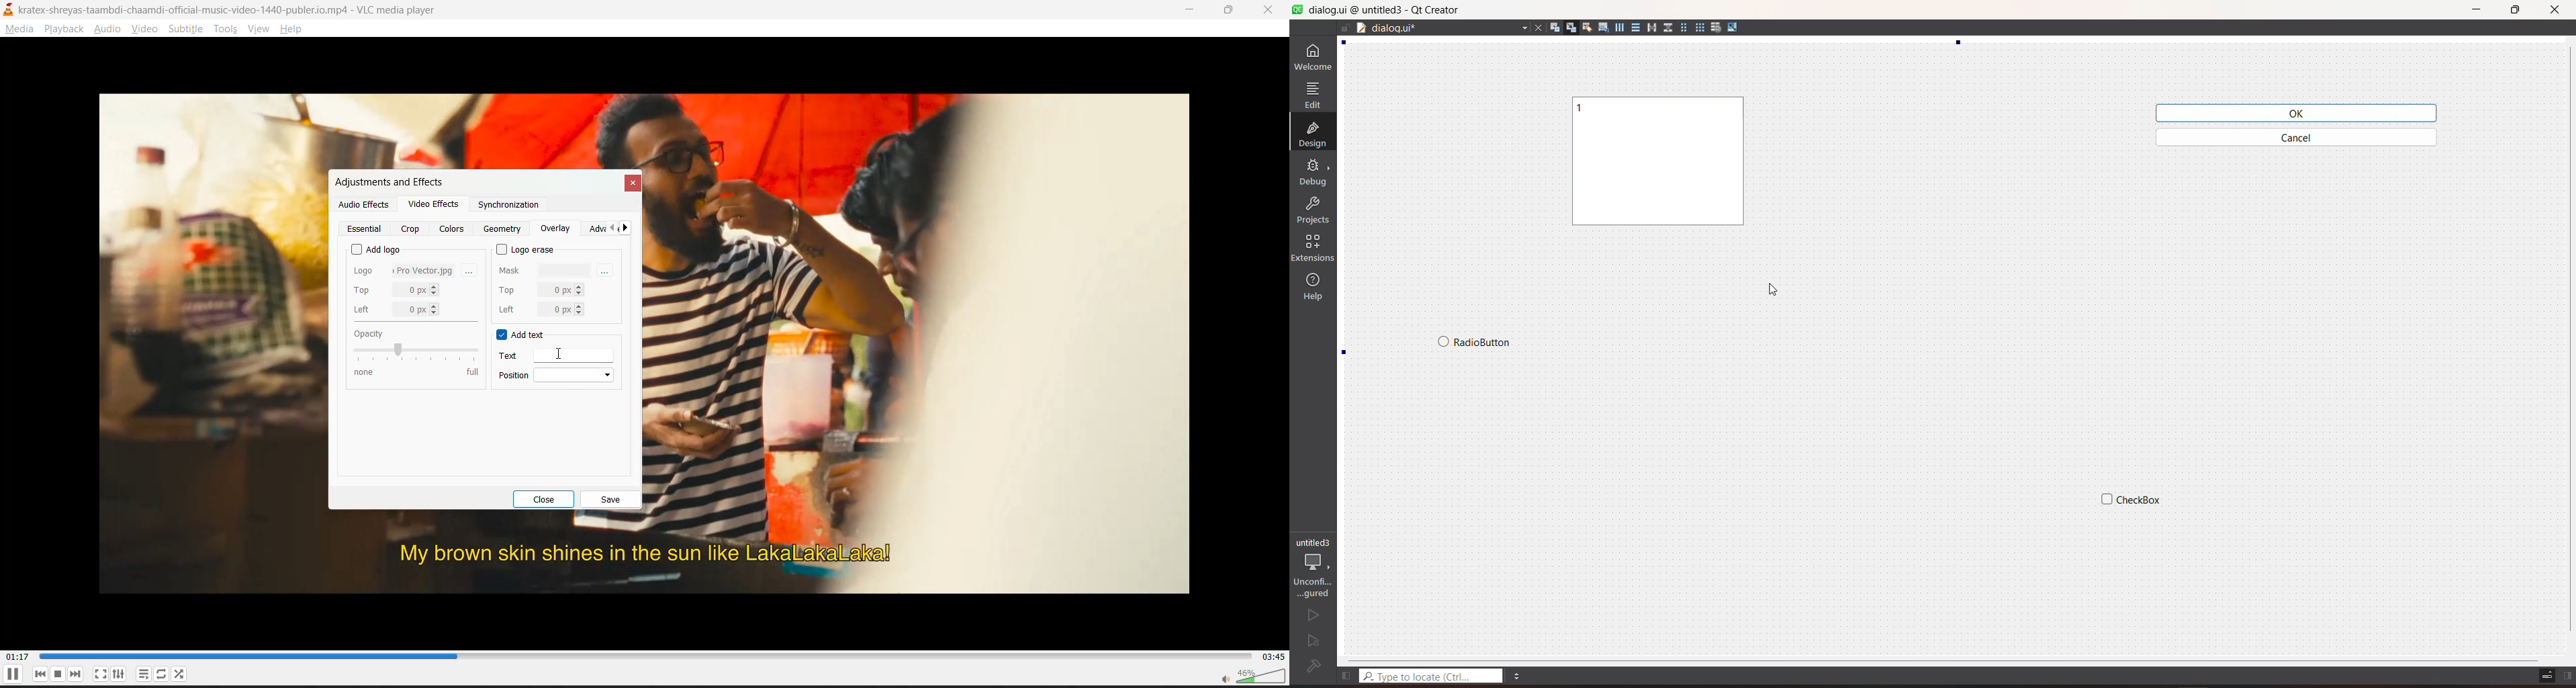 The image size is (2576, 700). What do you see at coordinates (527, 249) in the screenshot?
I see `logo erase` at bounding box center [527, 249].